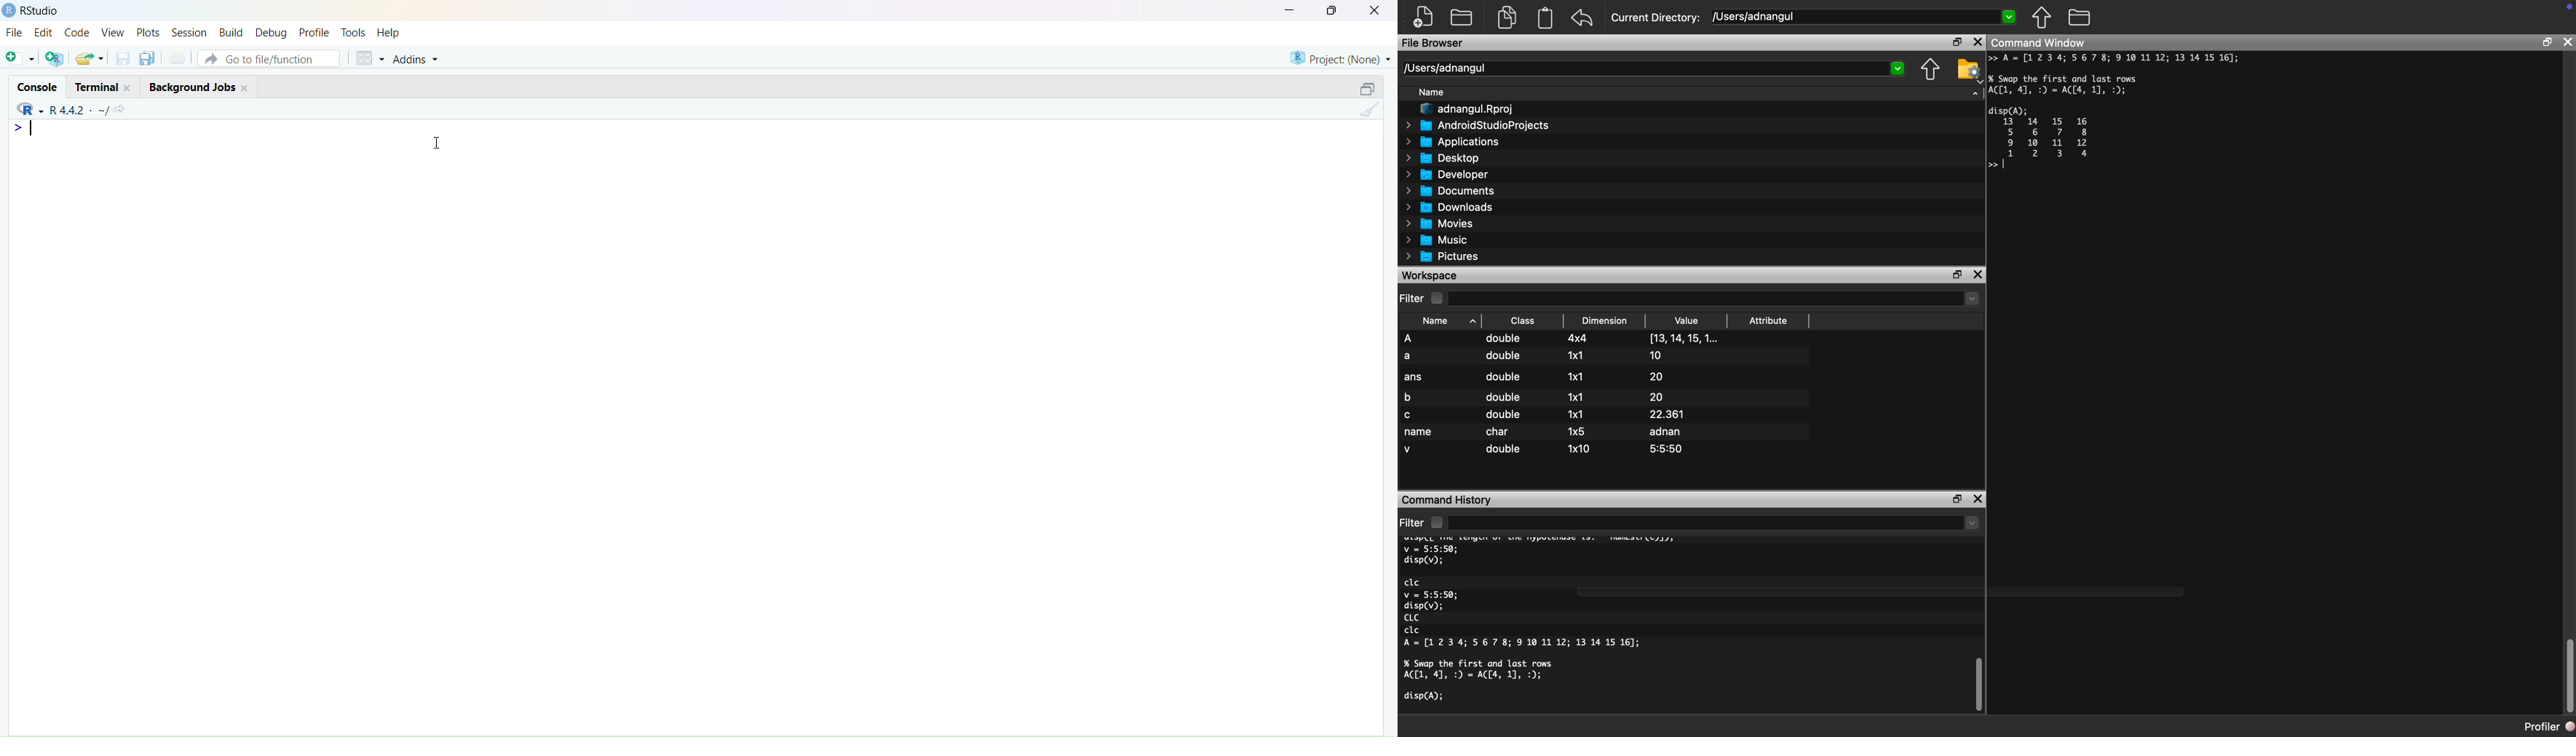 Image resolution: width=2576 pixels, height=756 pixels. What do you see at coordinates (417, 60) in the screenshot?
I see `Addins` at bounding box center [417, 60].